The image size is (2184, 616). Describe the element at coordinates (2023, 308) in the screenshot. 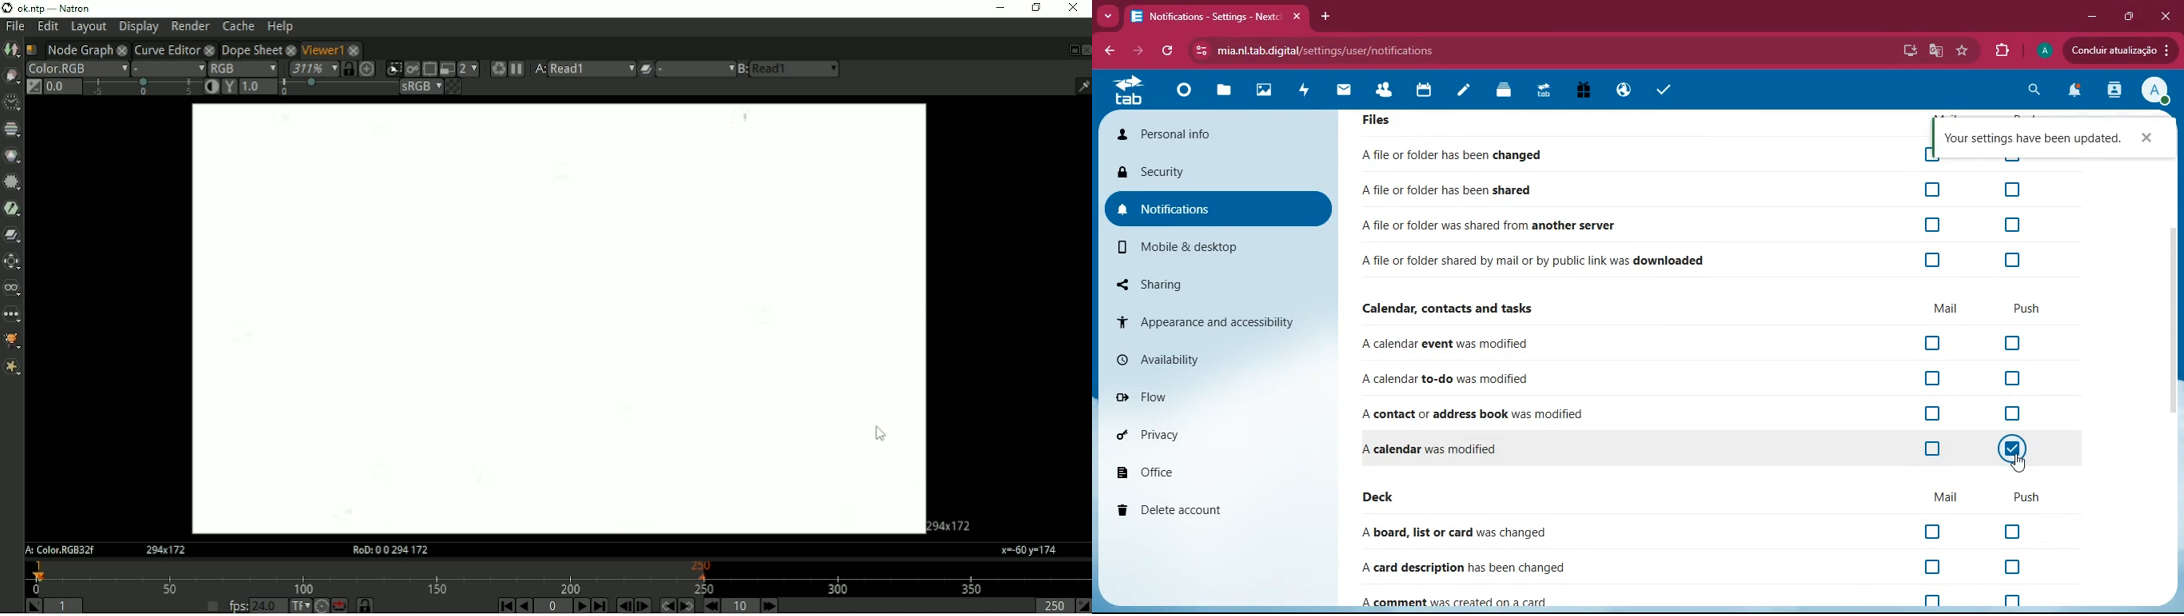

I see `push` at that location.